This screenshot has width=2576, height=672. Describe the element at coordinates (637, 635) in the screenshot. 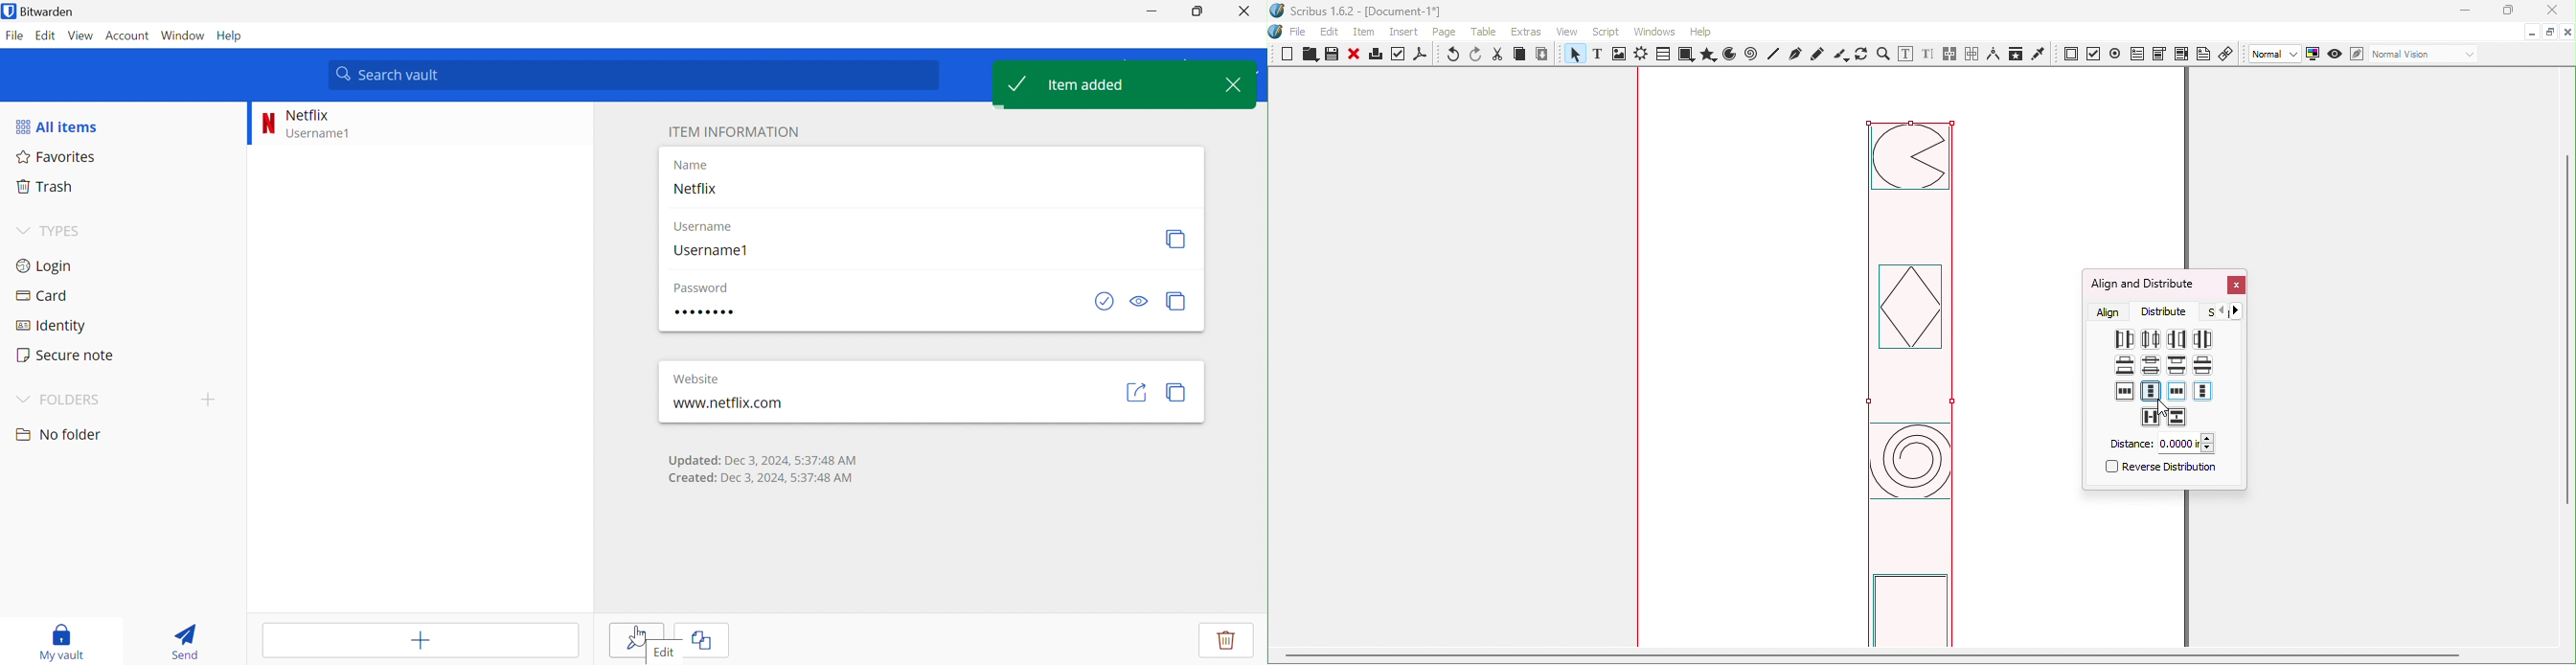

I see `Cursor` at that location.